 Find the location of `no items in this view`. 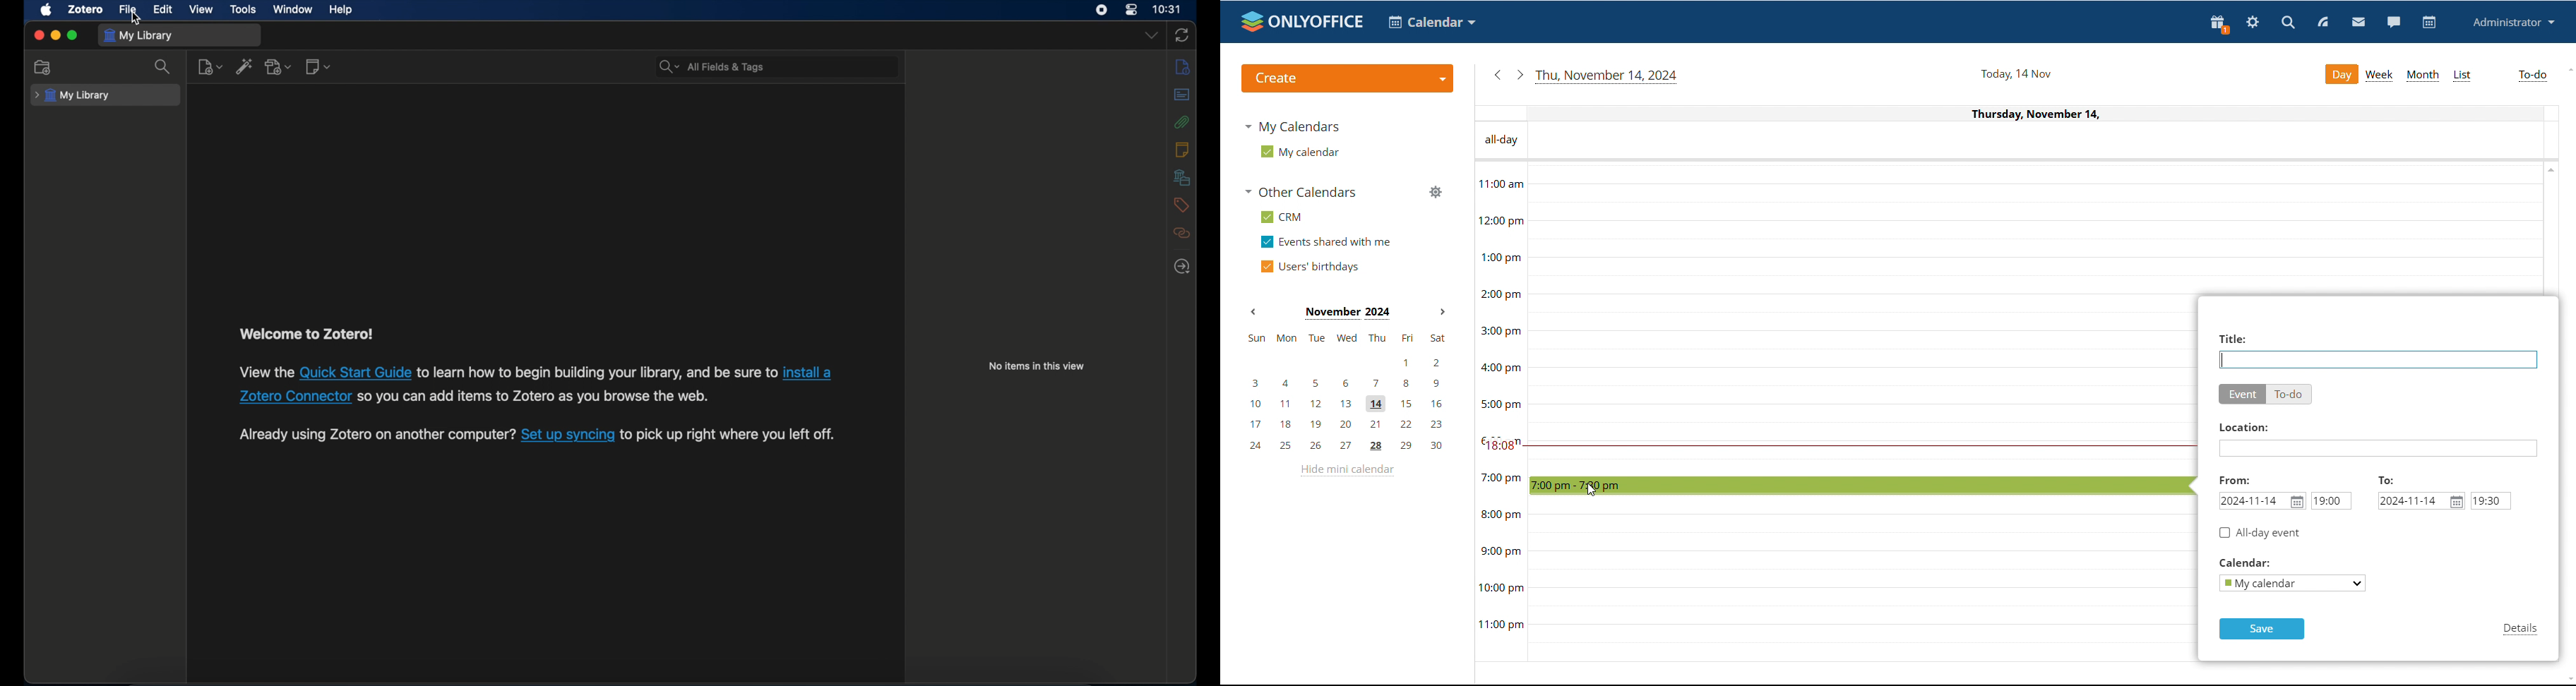

no items in this view is located at coordinates (1037, 366).